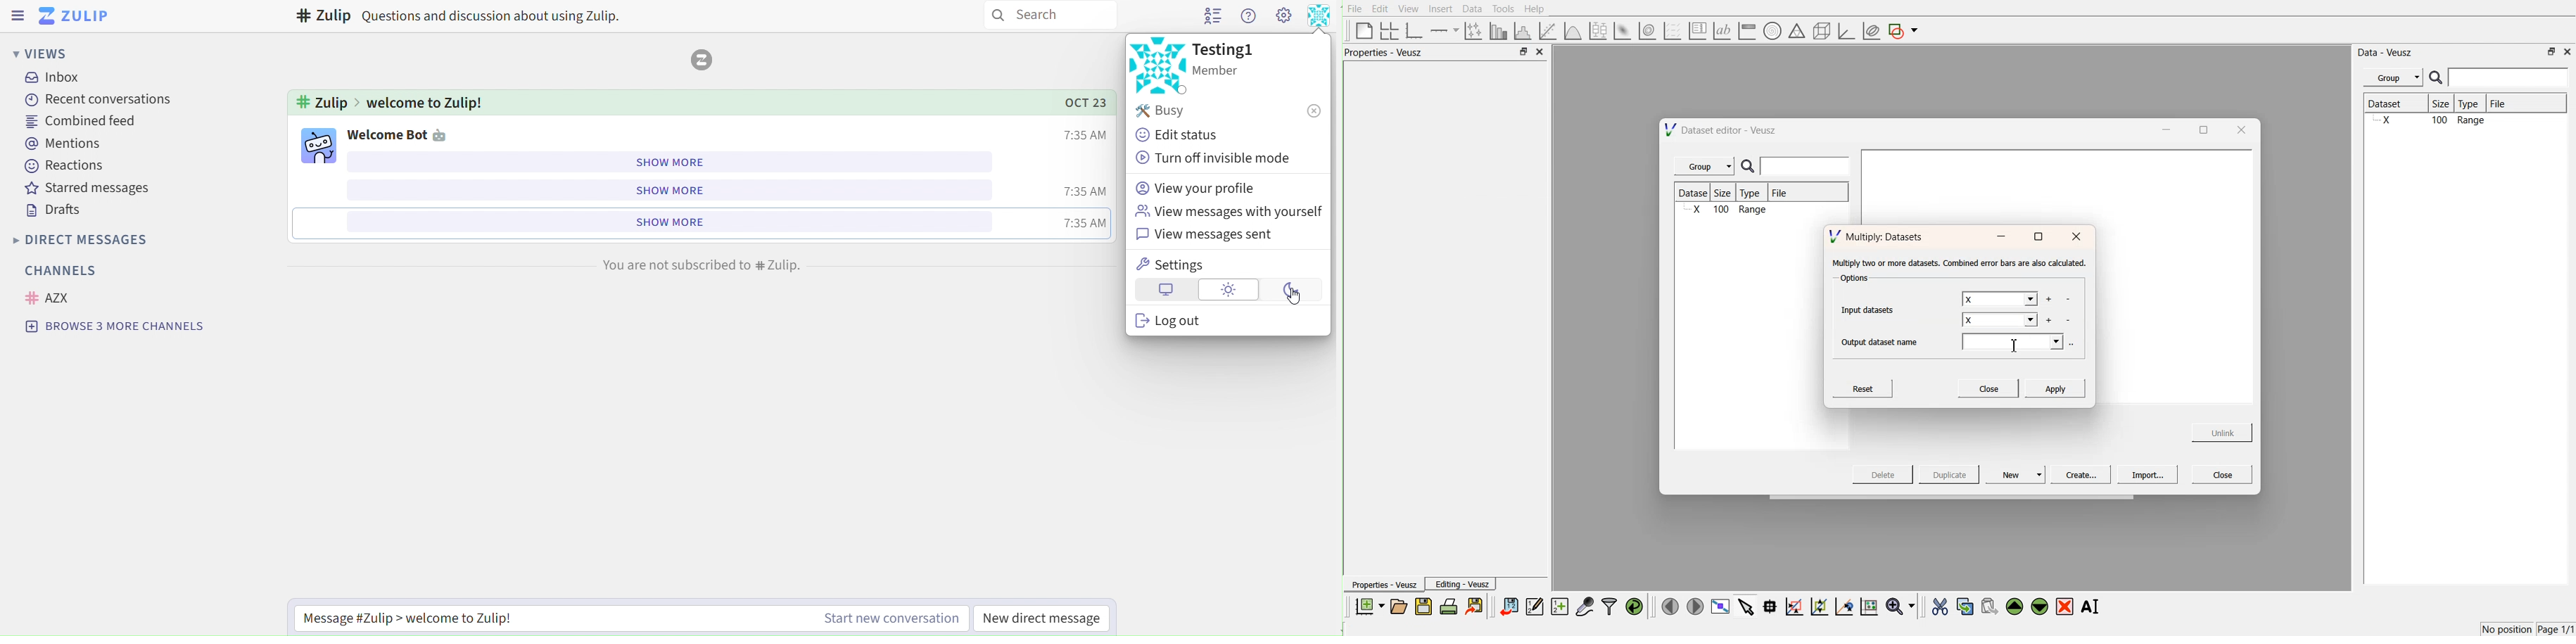  Describe the element at coordinates (1425, 606) in the screenshot. I see `save` at that location.